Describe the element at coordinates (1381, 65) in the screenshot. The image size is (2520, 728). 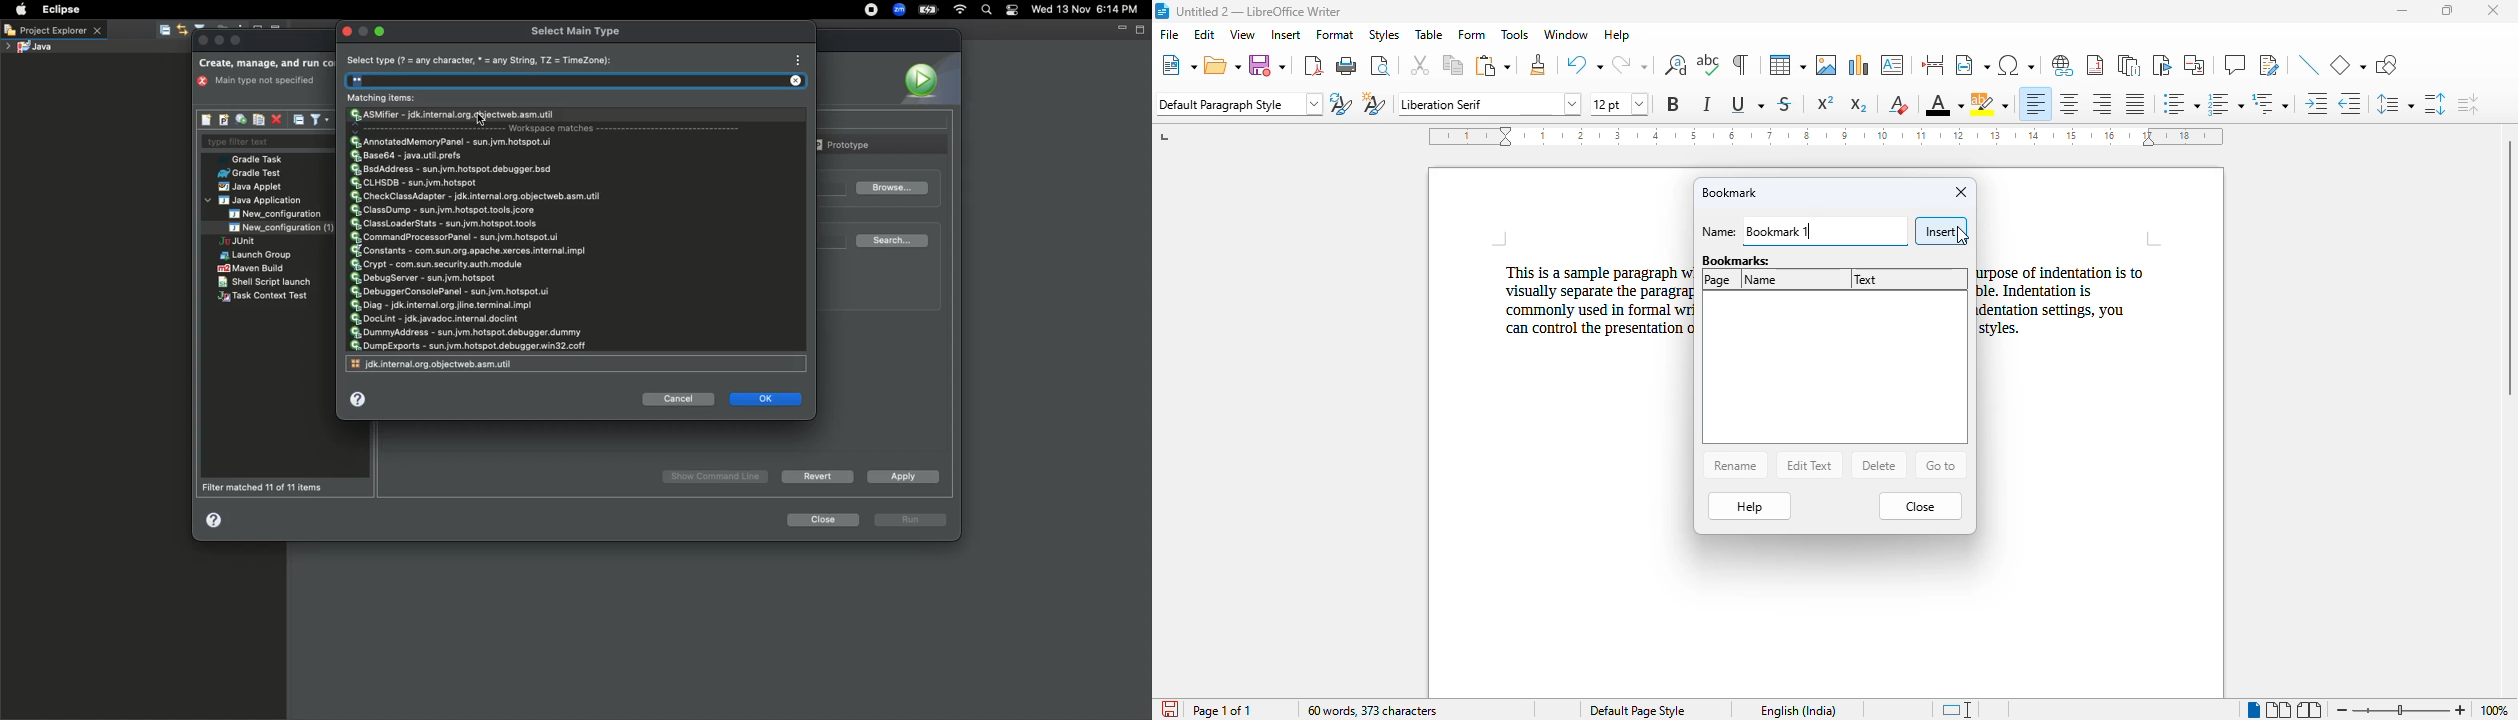
I see `toggle print preview` at that location.